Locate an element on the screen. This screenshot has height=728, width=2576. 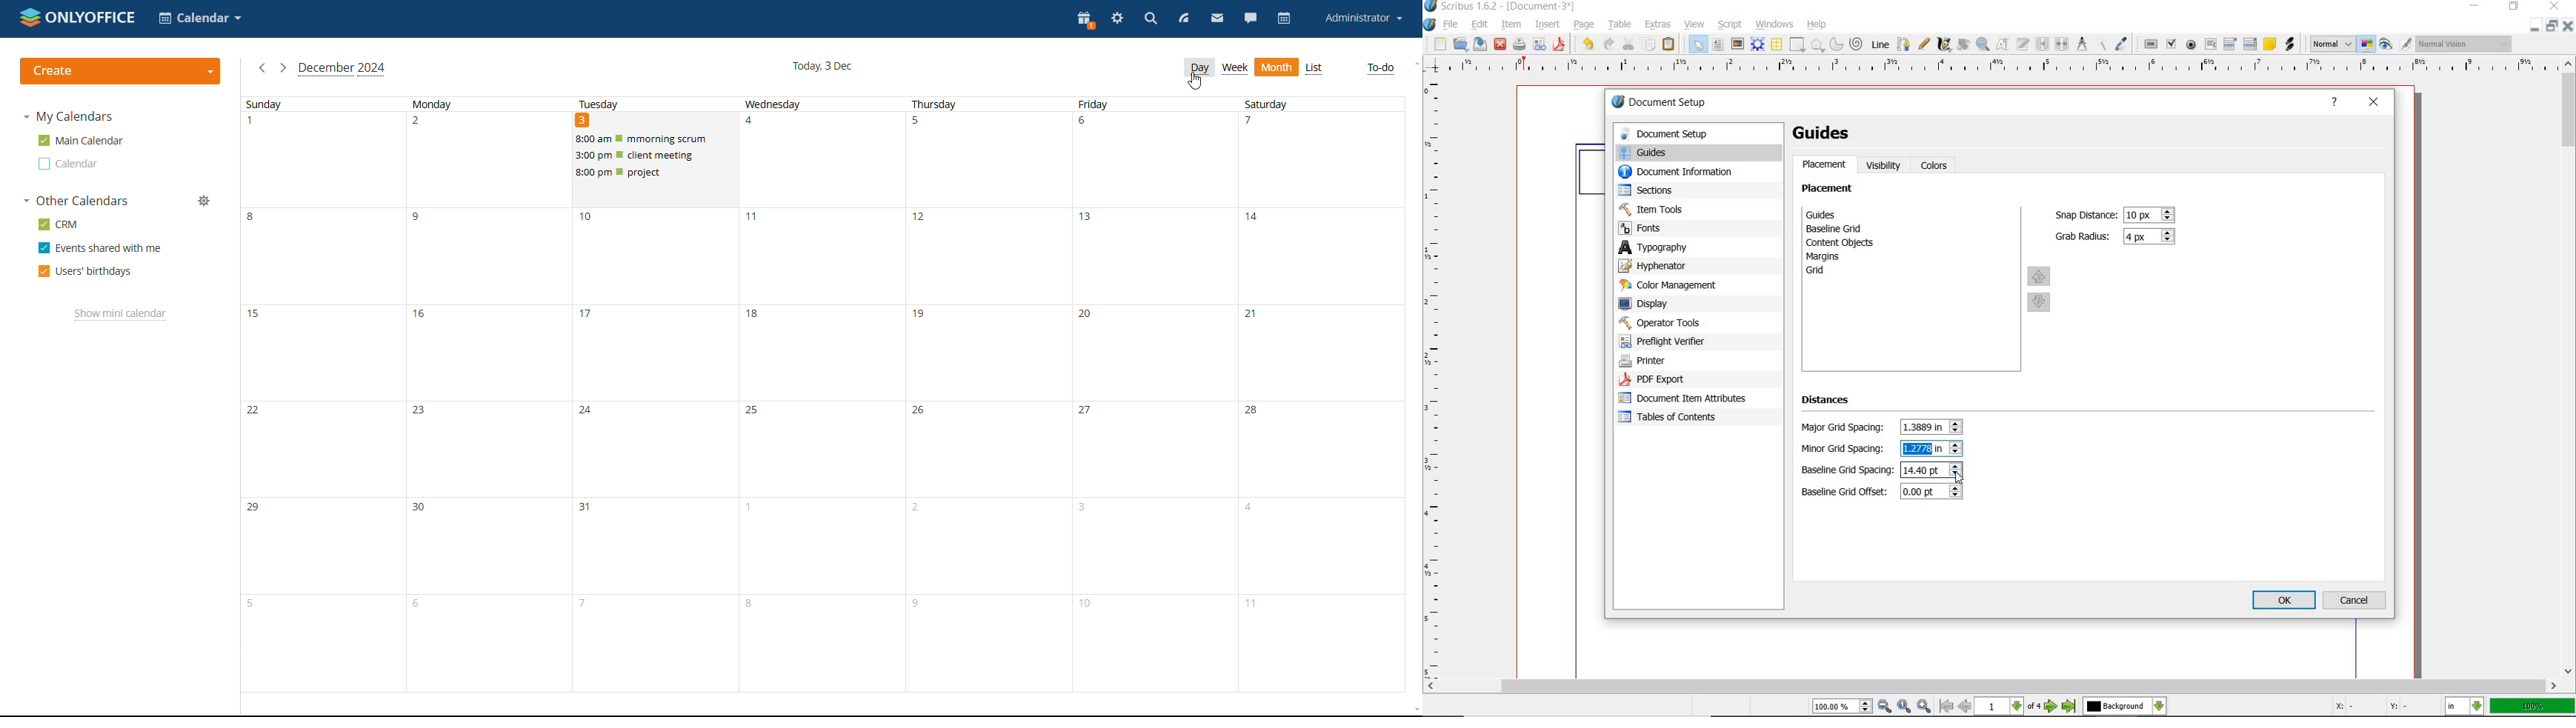
minor grid spacing is located at coordinates (1923, 448).